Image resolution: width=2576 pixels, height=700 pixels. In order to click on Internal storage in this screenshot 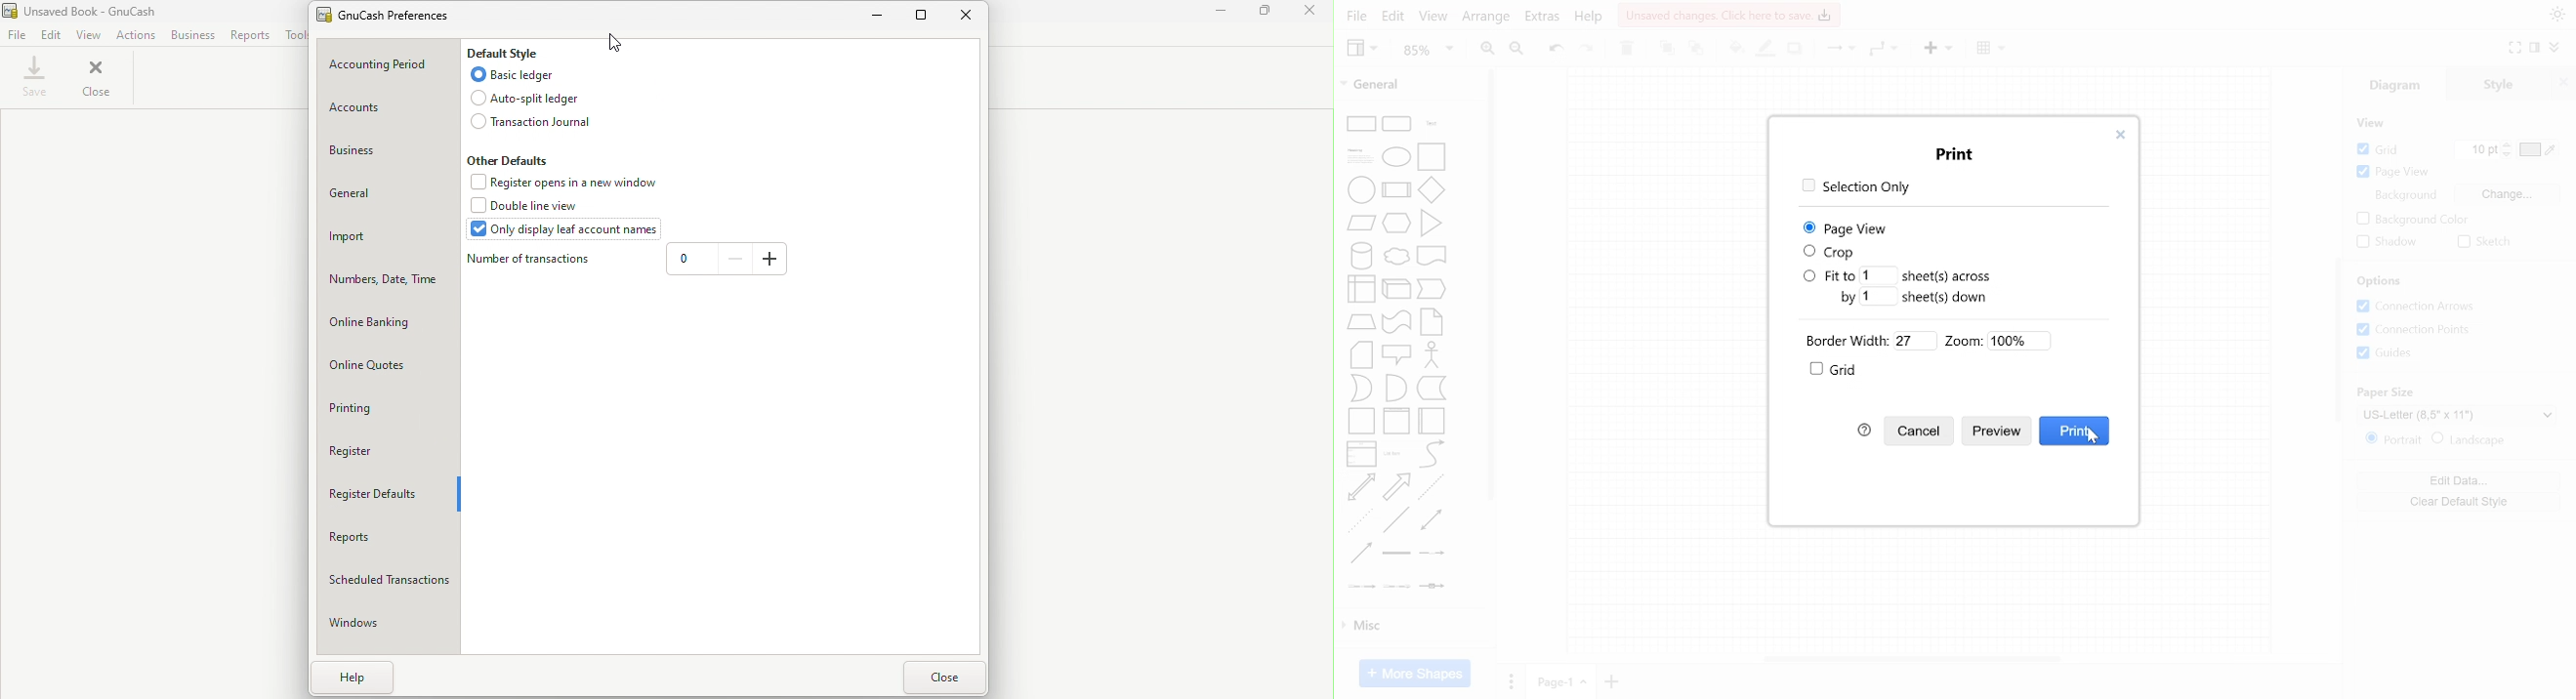, I will do `click(1361, 289)`.